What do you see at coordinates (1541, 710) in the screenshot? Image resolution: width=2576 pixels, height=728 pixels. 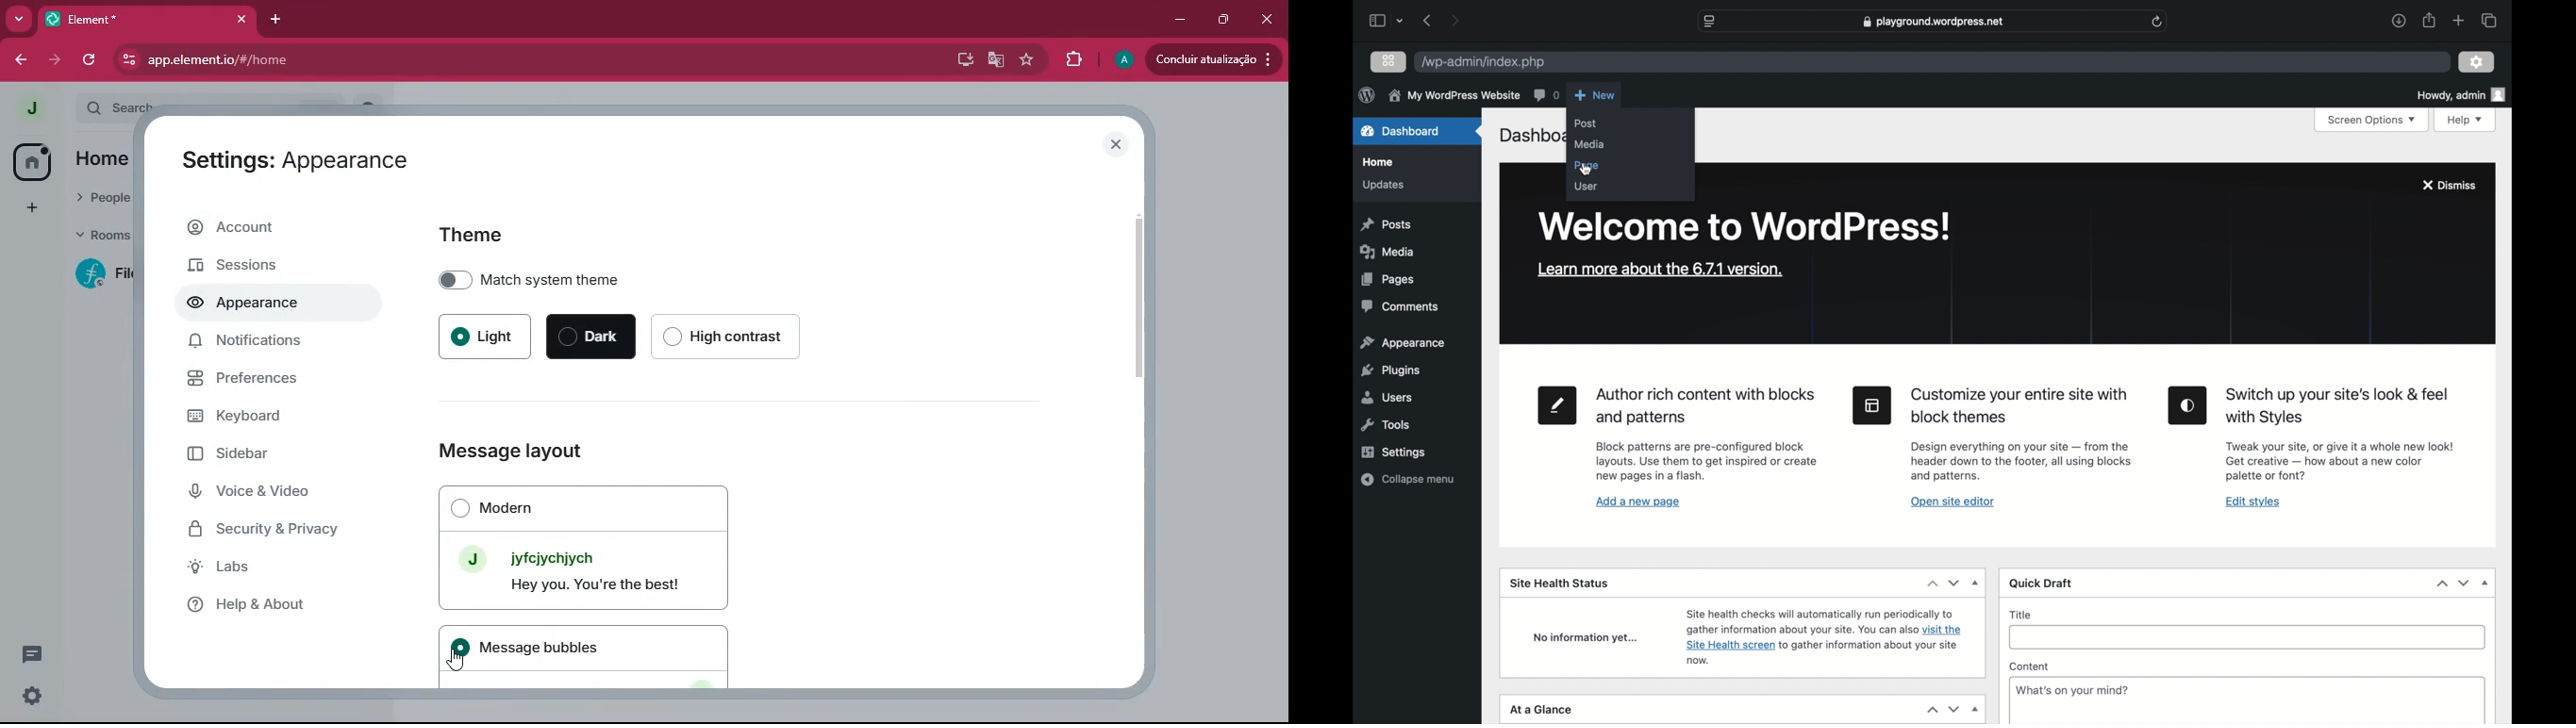 I see `at a glance` at bounding box center [1541, 710].